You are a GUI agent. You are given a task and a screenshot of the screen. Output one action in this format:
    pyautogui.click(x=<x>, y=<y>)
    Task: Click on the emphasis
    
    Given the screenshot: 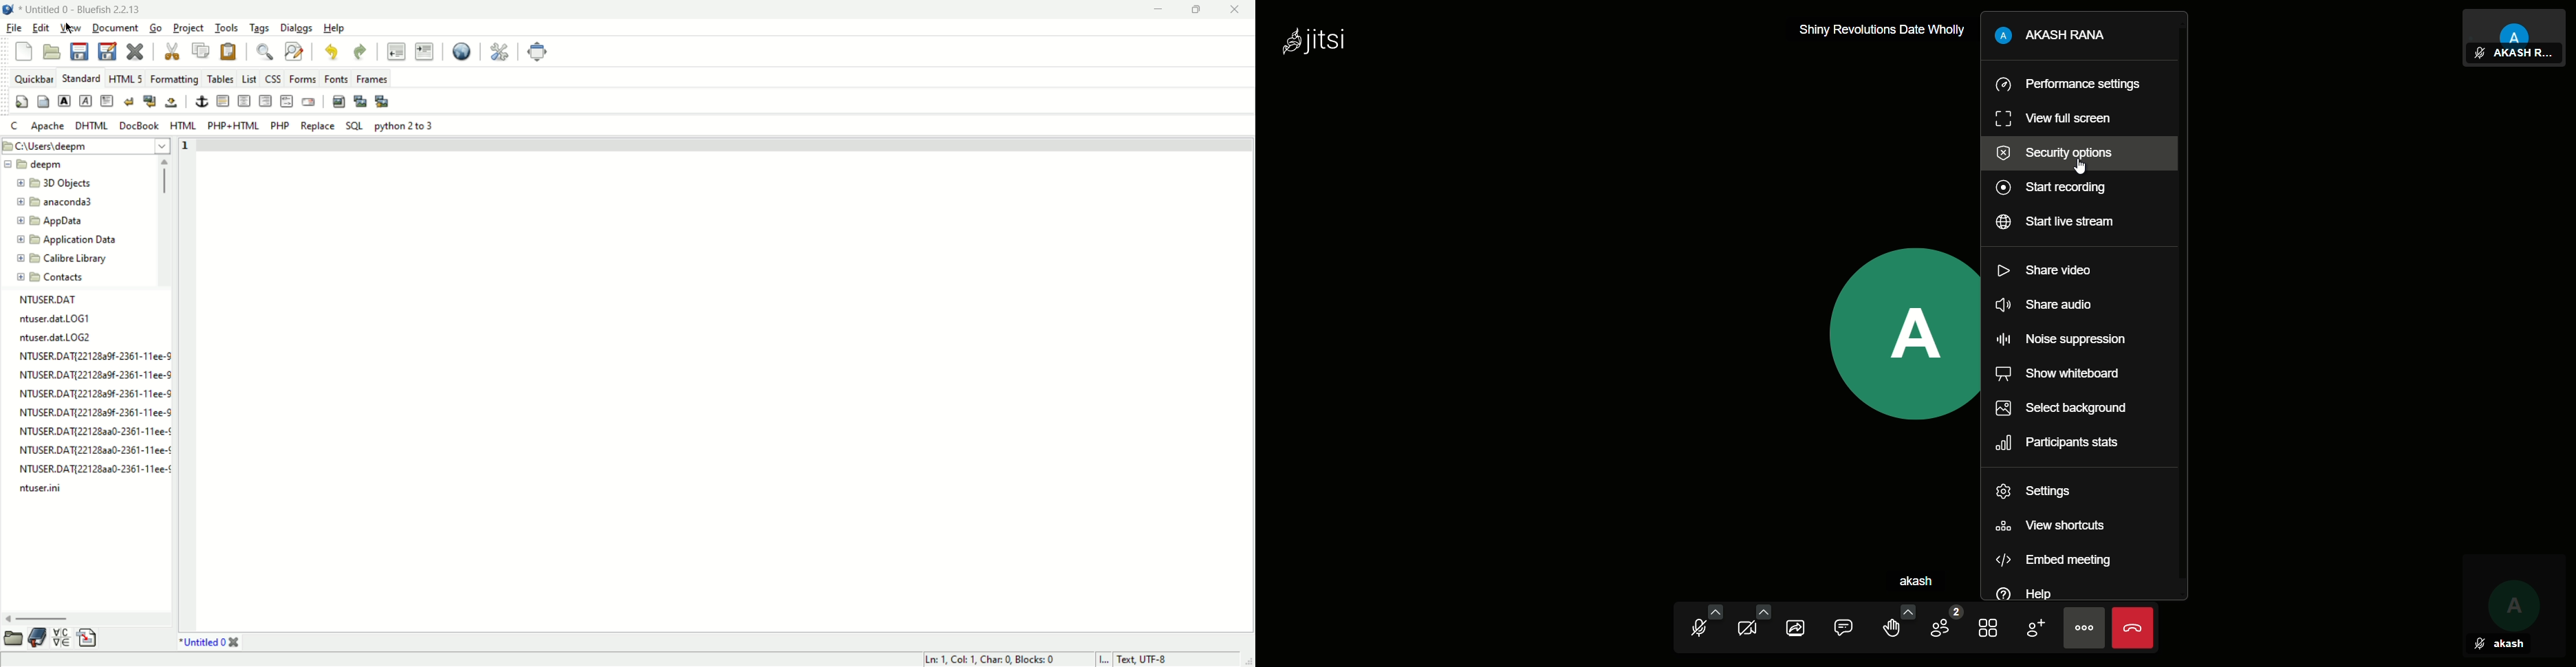 What is the action you would take?
    pyautogui.click(x=86, y=101)
    